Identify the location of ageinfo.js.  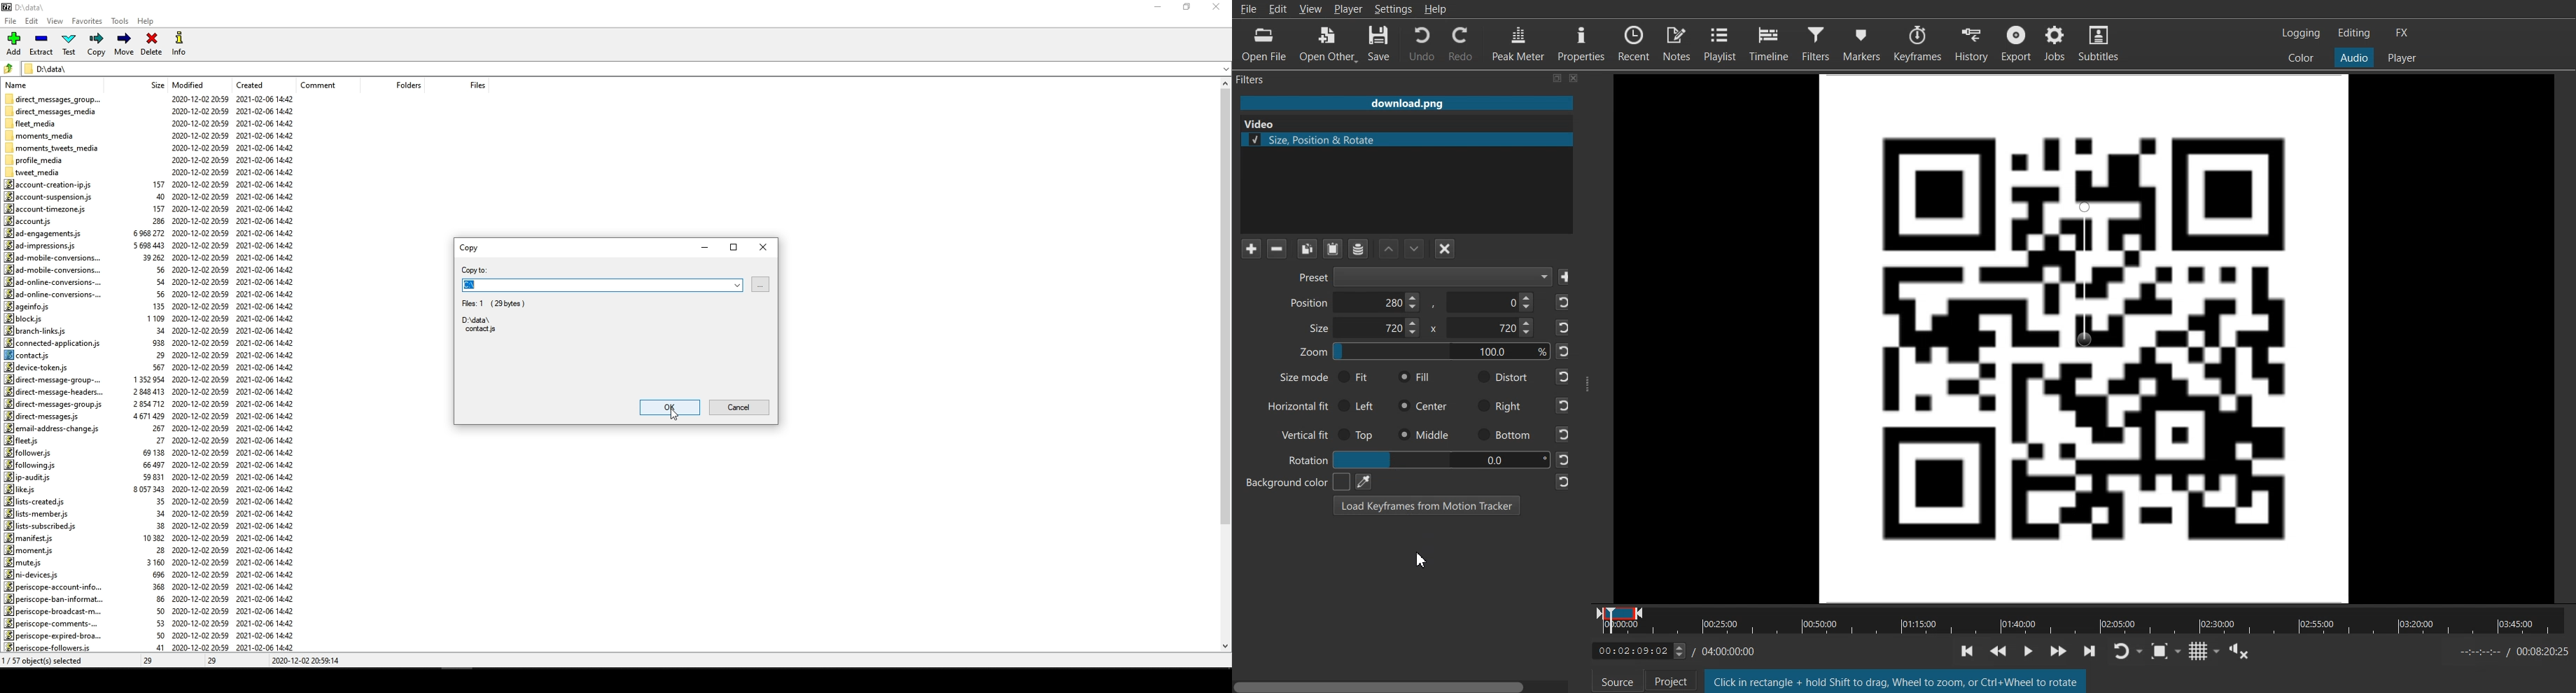
(28, 307).